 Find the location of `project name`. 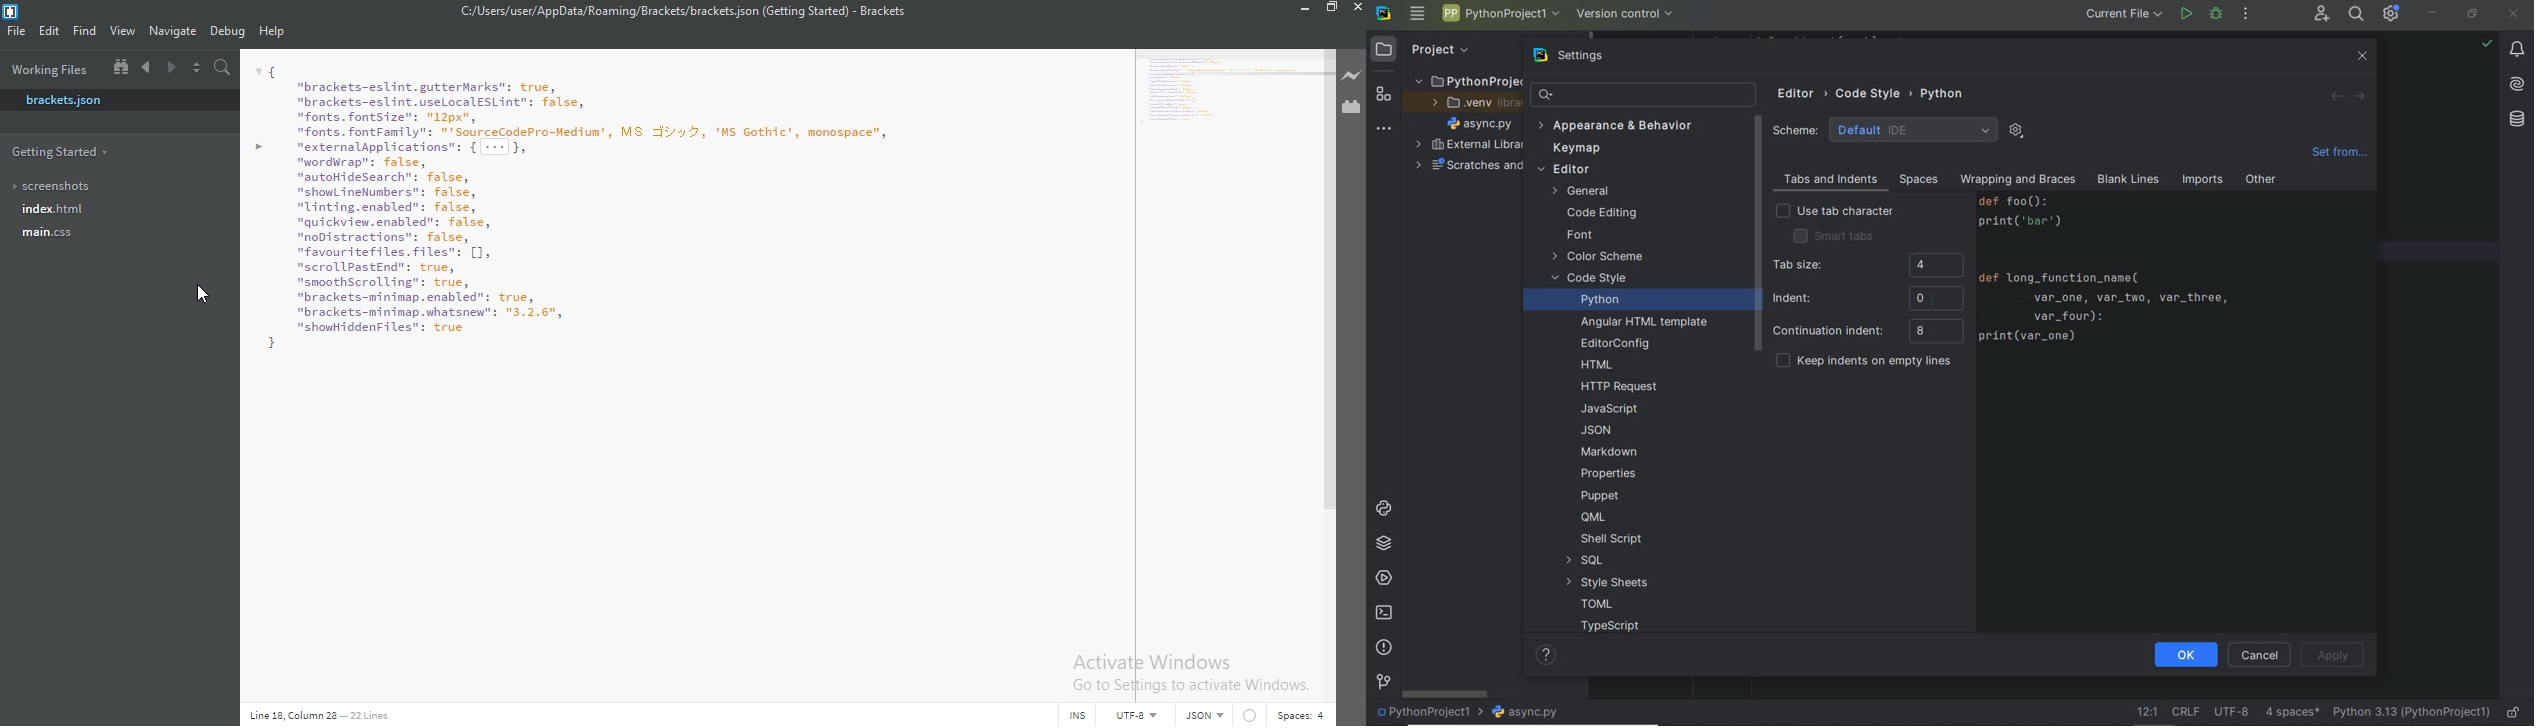

project name is located at coordinates (1429, 713).